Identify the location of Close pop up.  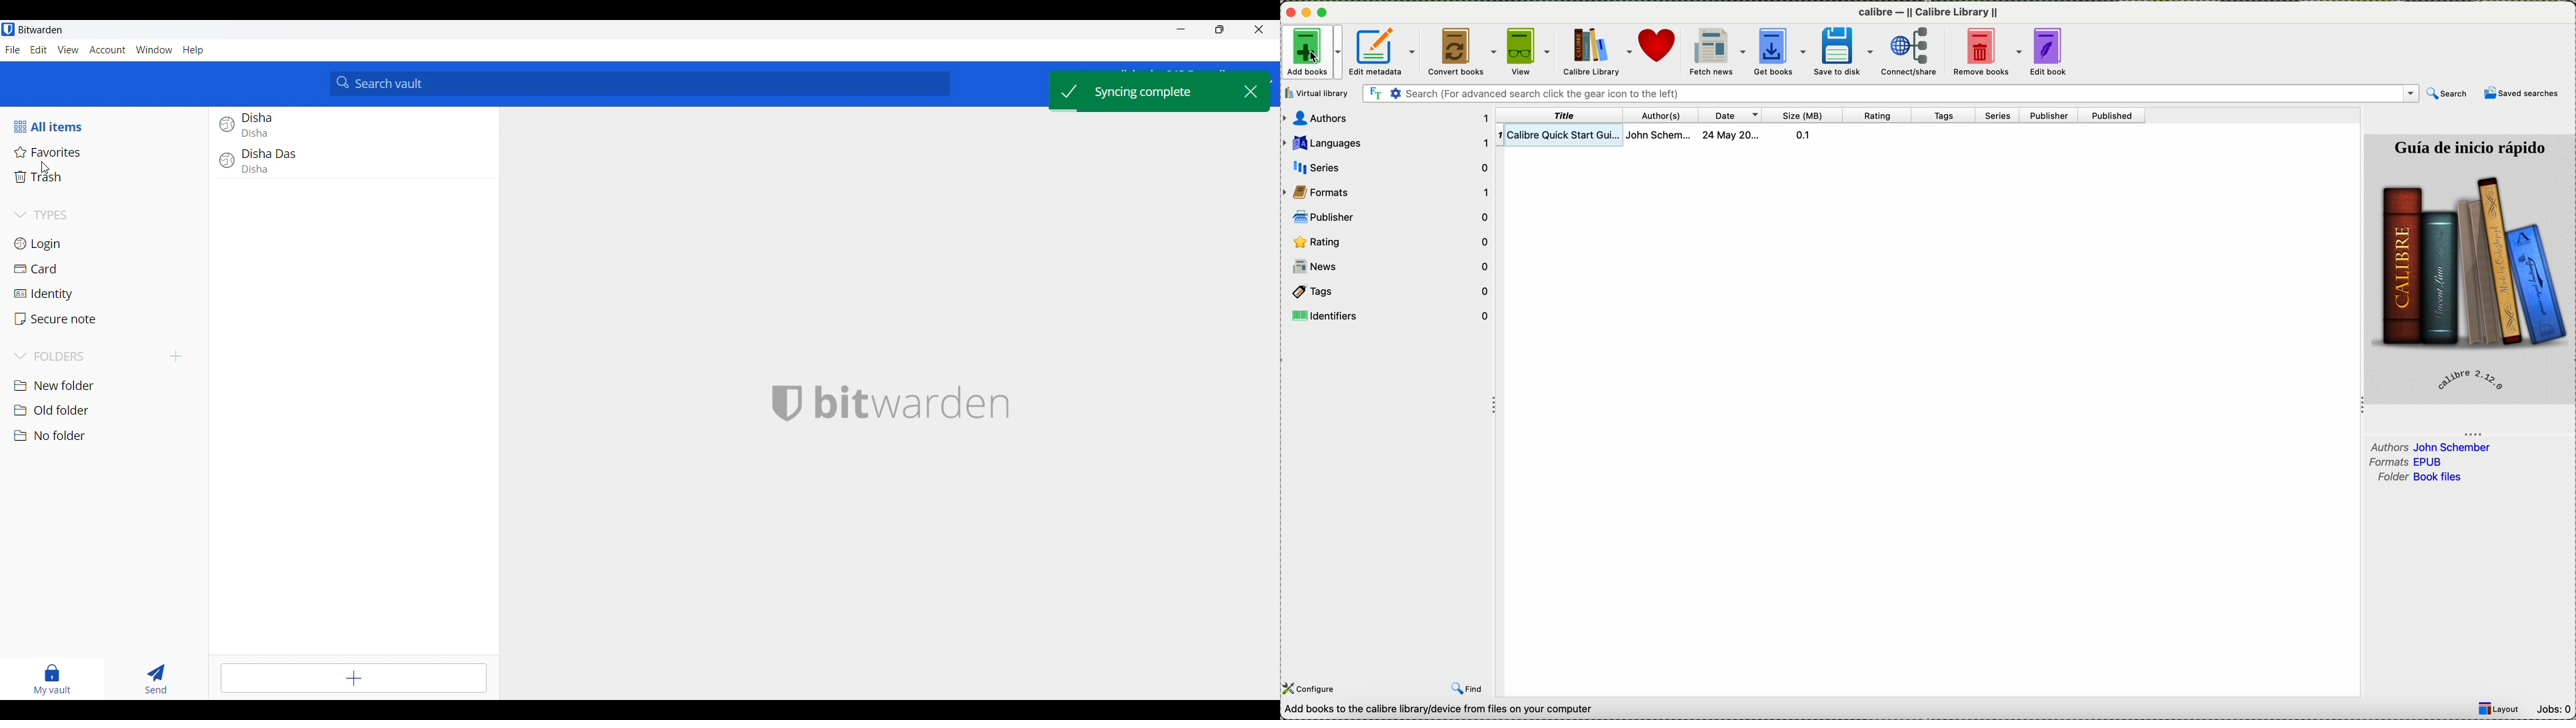
(1251, 91).